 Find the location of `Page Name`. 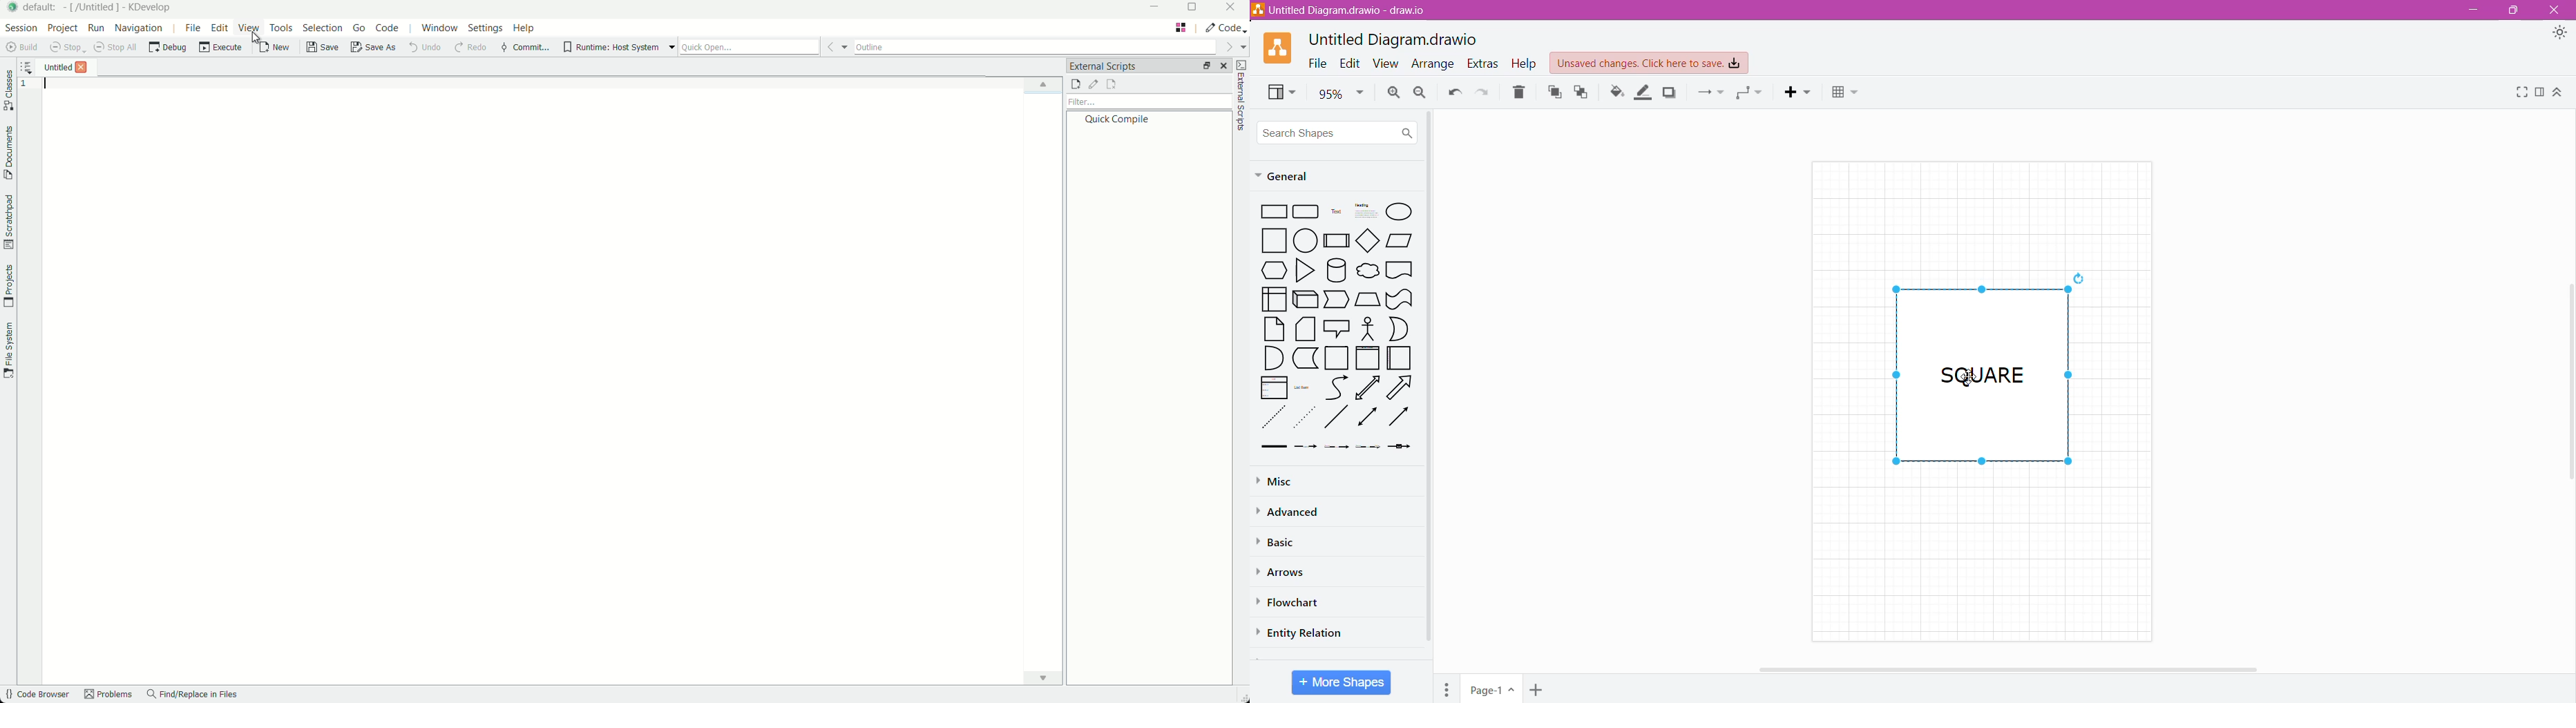

Page Name is located at coordinates (1491, 691).